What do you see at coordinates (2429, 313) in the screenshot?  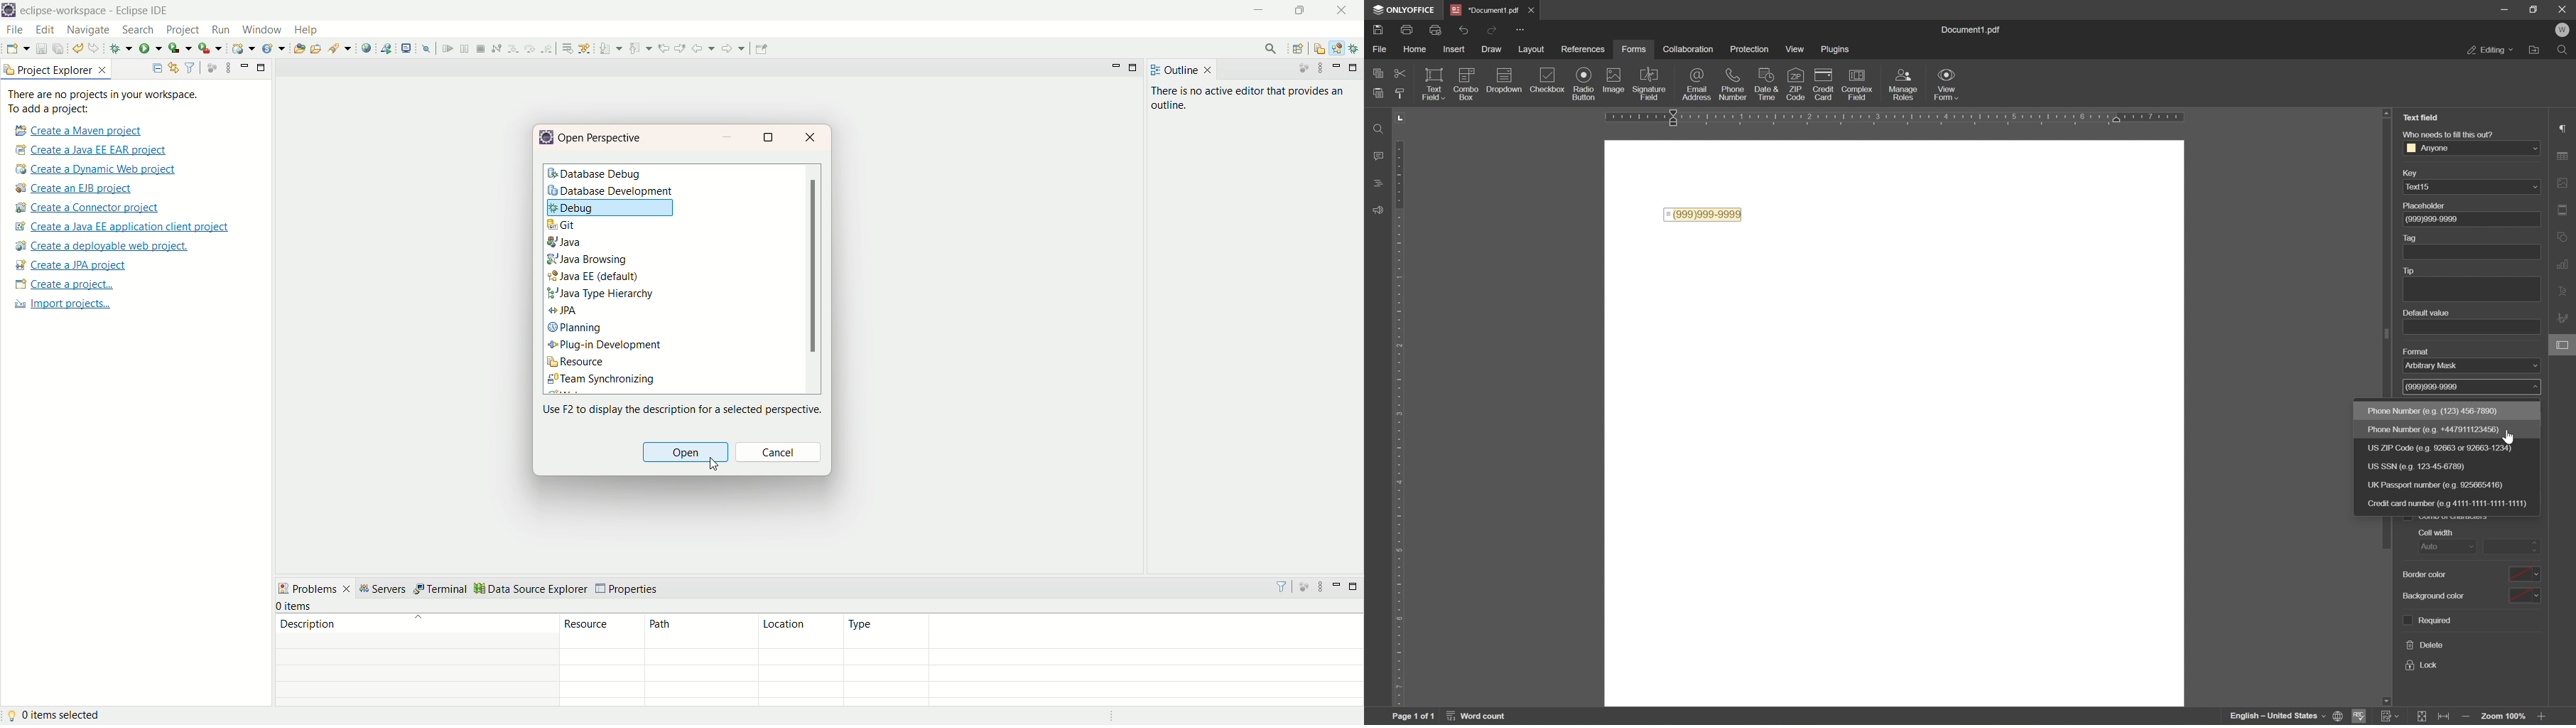 I see `default value` at bounding box center [2429, 313].